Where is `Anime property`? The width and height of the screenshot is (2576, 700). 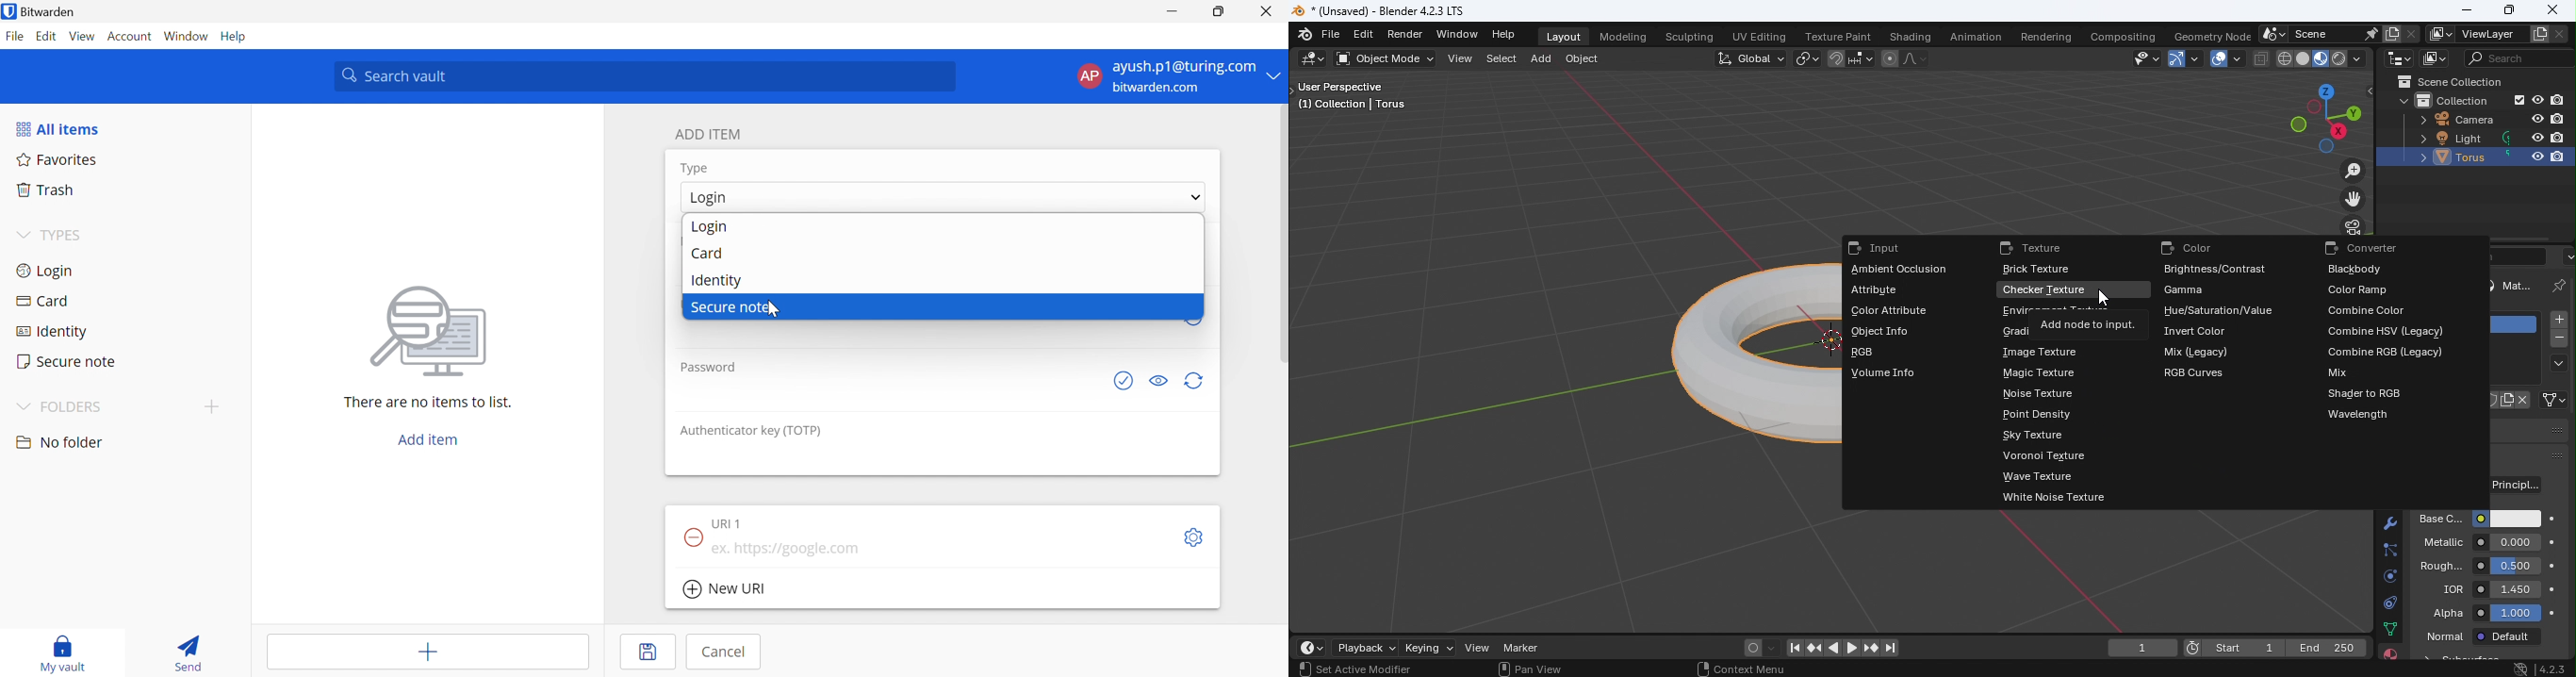 Anime property is located at coordinates (2555, 543).